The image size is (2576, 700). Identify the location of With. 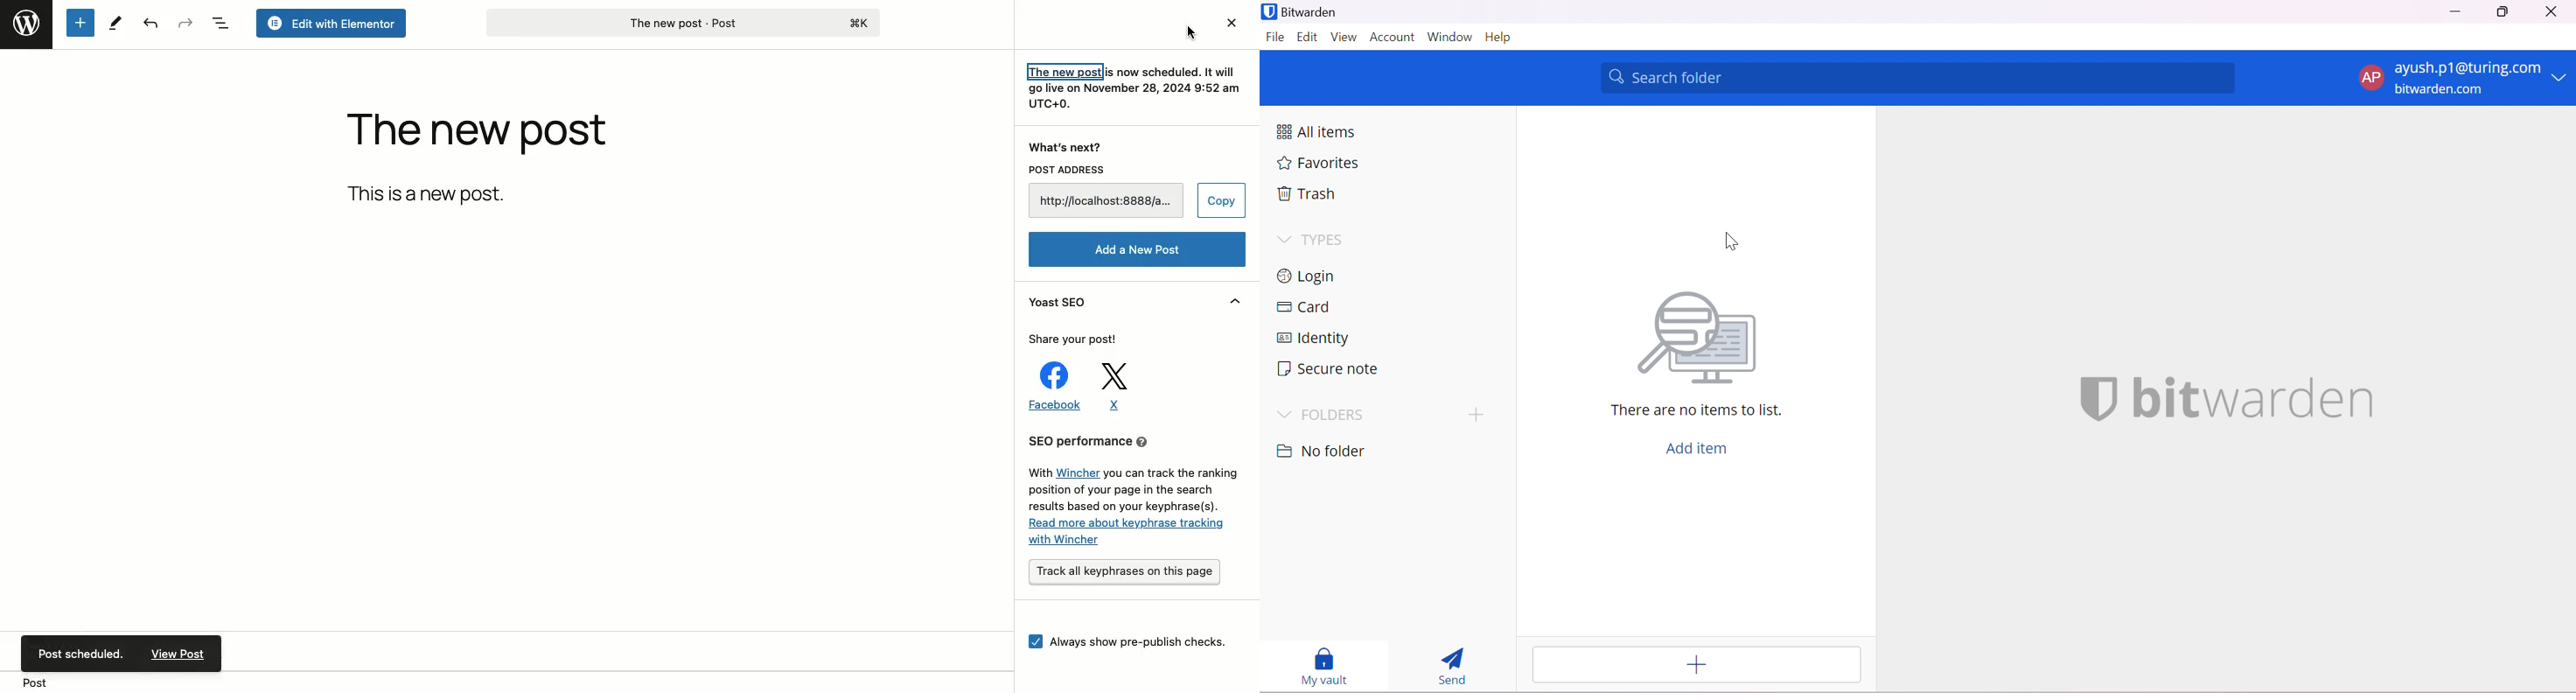
(1038, 472).